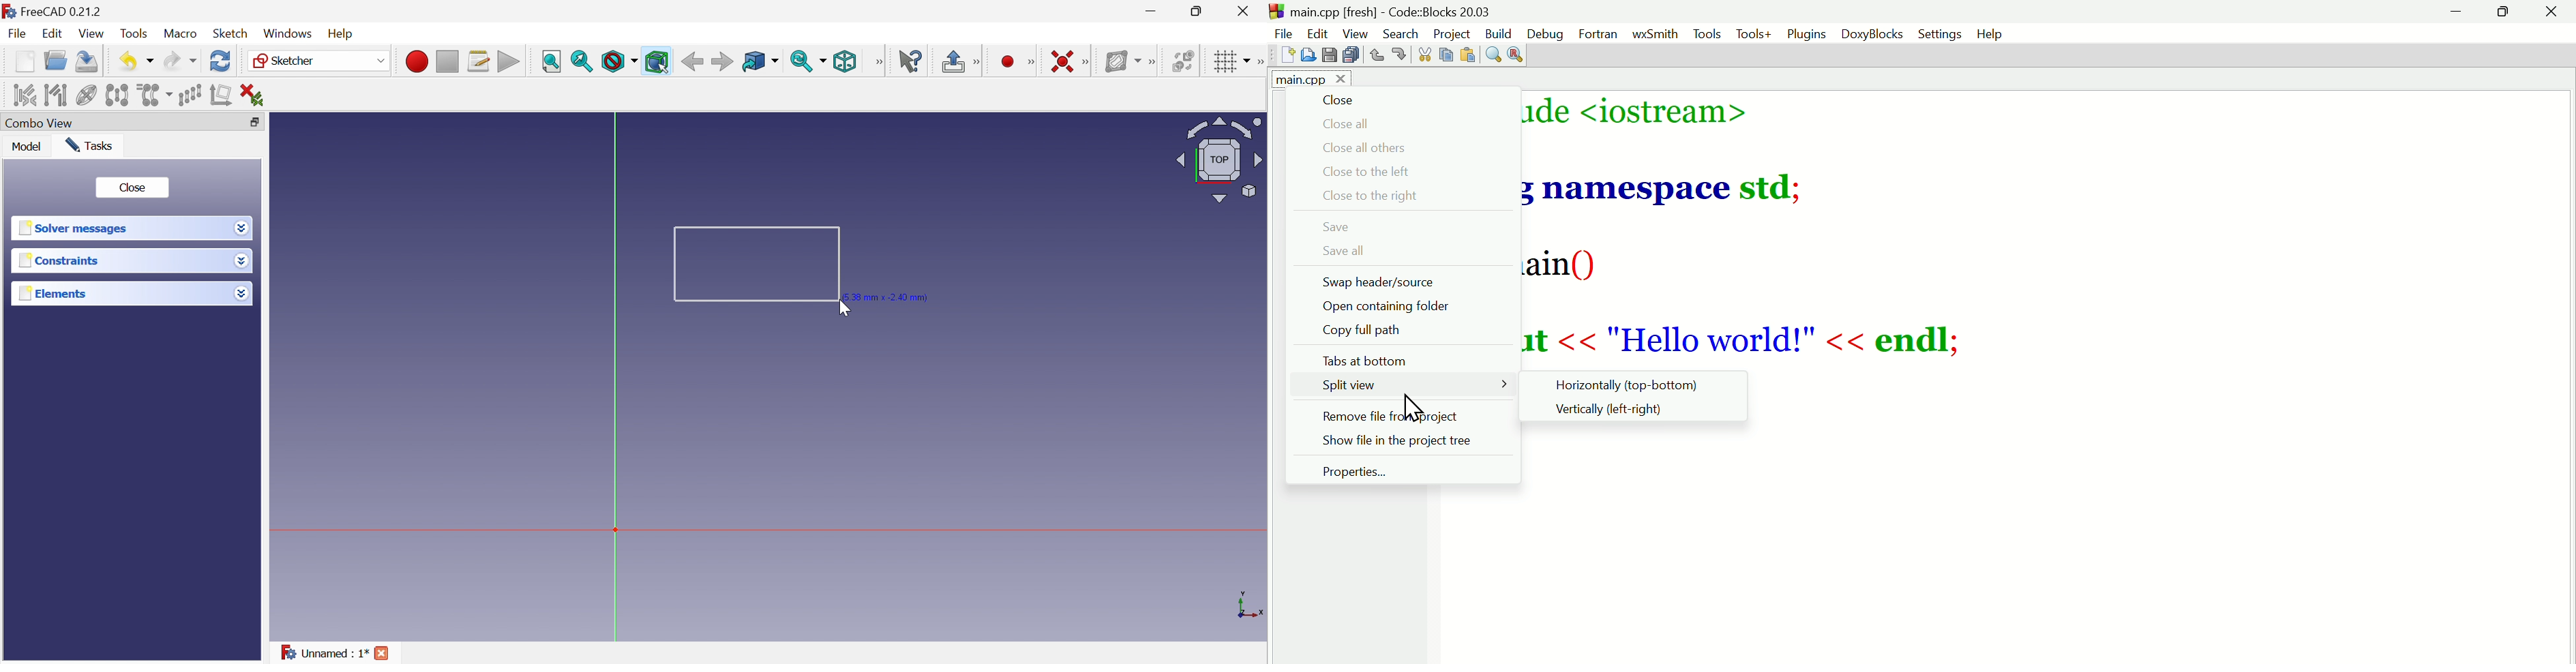 This screenshot has width=2576, height=672. Describe the element at coordinates (318, 60) in the screenshot. I see `Sketcher` at that location.